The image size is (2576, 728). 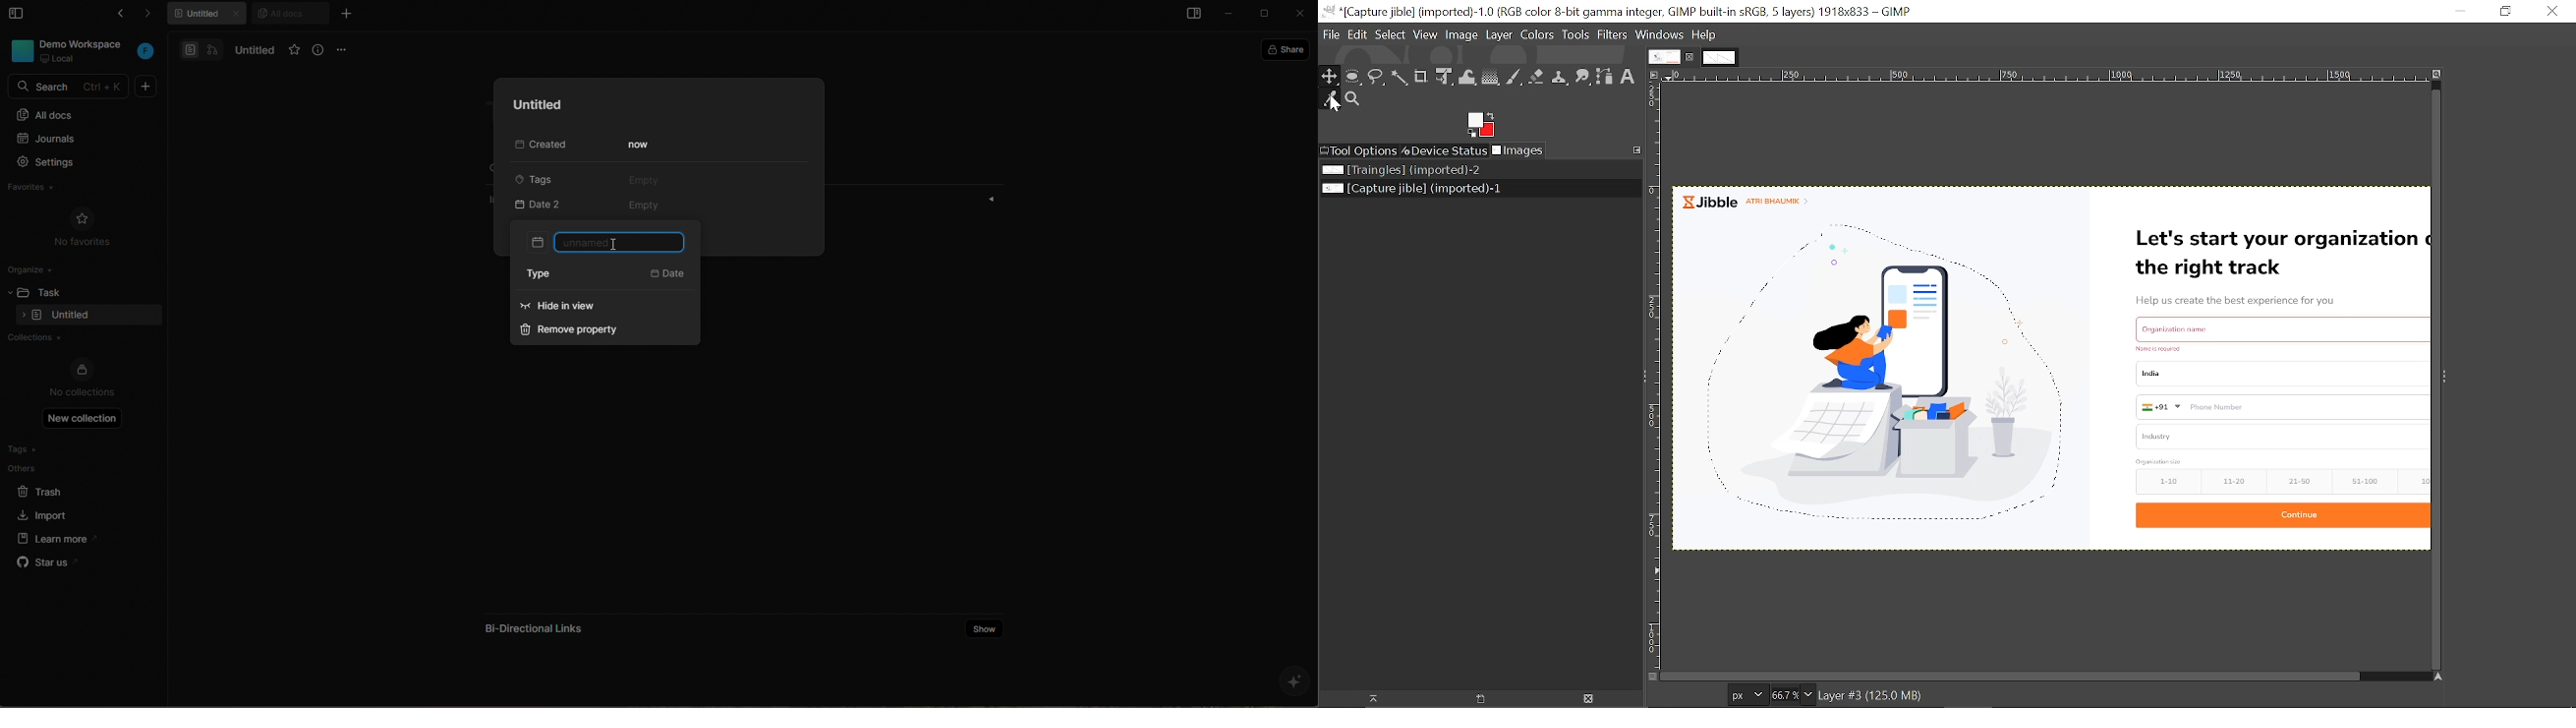 What do you see at coordinates (2443, 379) in the screenshot?
I see `Side bar menu` at bounding box center [2443, 379].